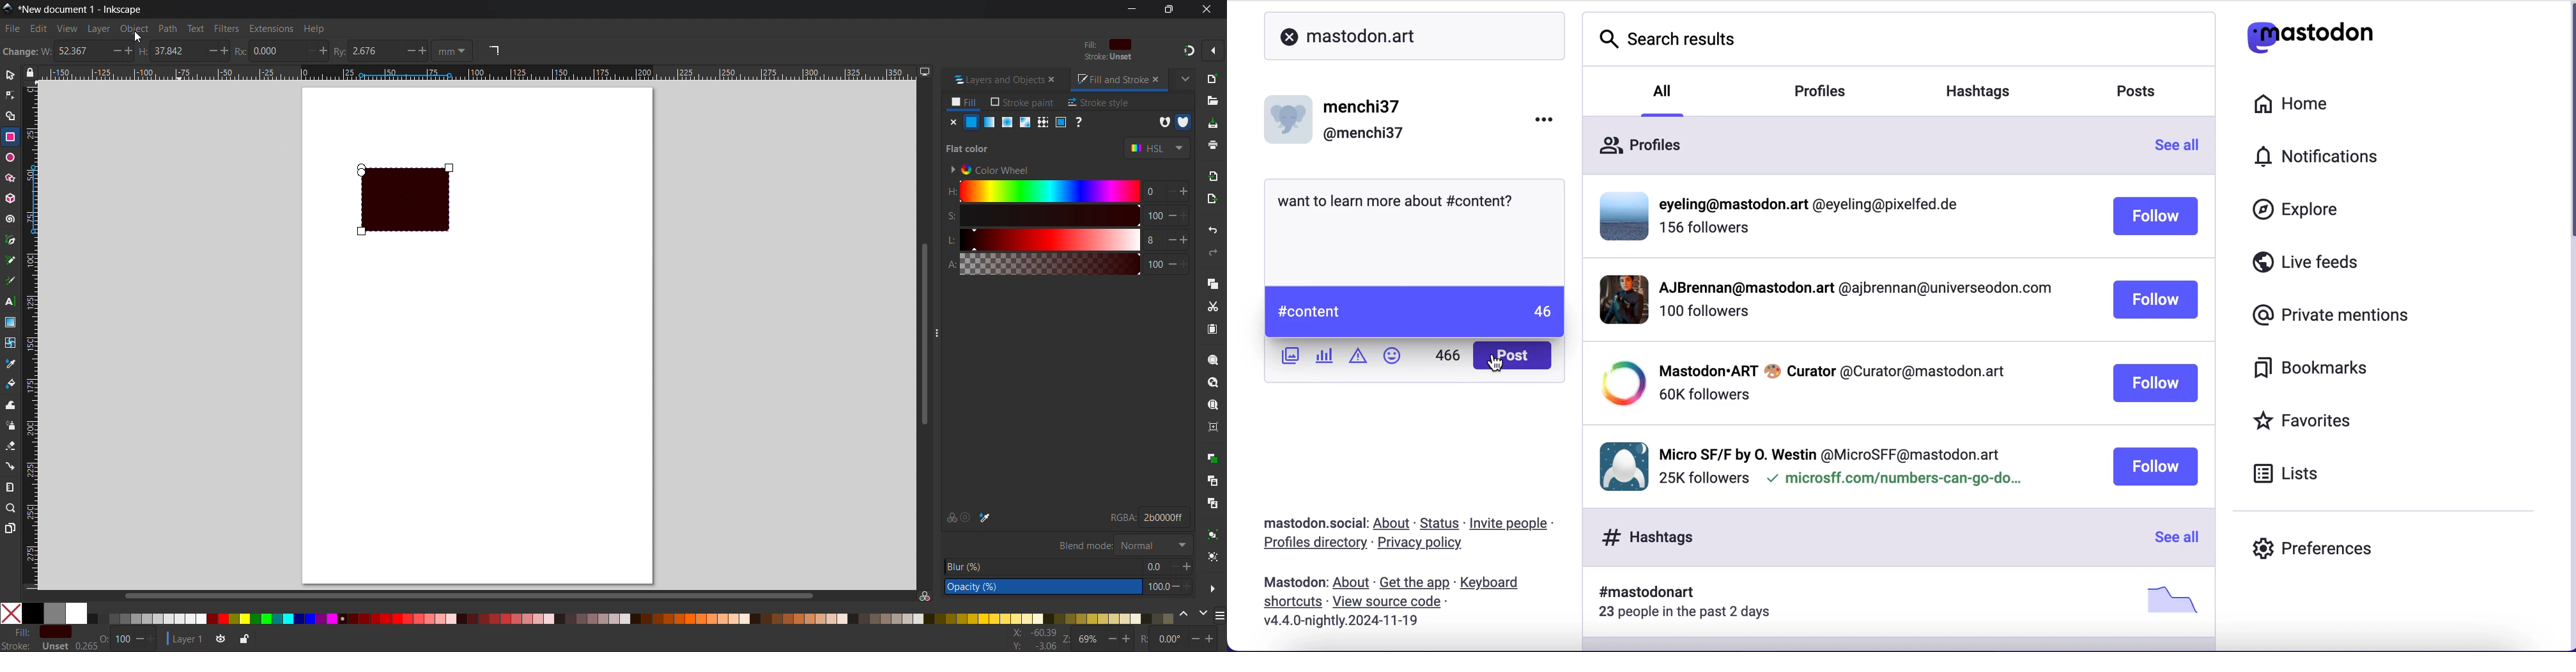  Describe the element at coordinates (1212, 426) in the screenshot. I see `Zoom center page` at that location.